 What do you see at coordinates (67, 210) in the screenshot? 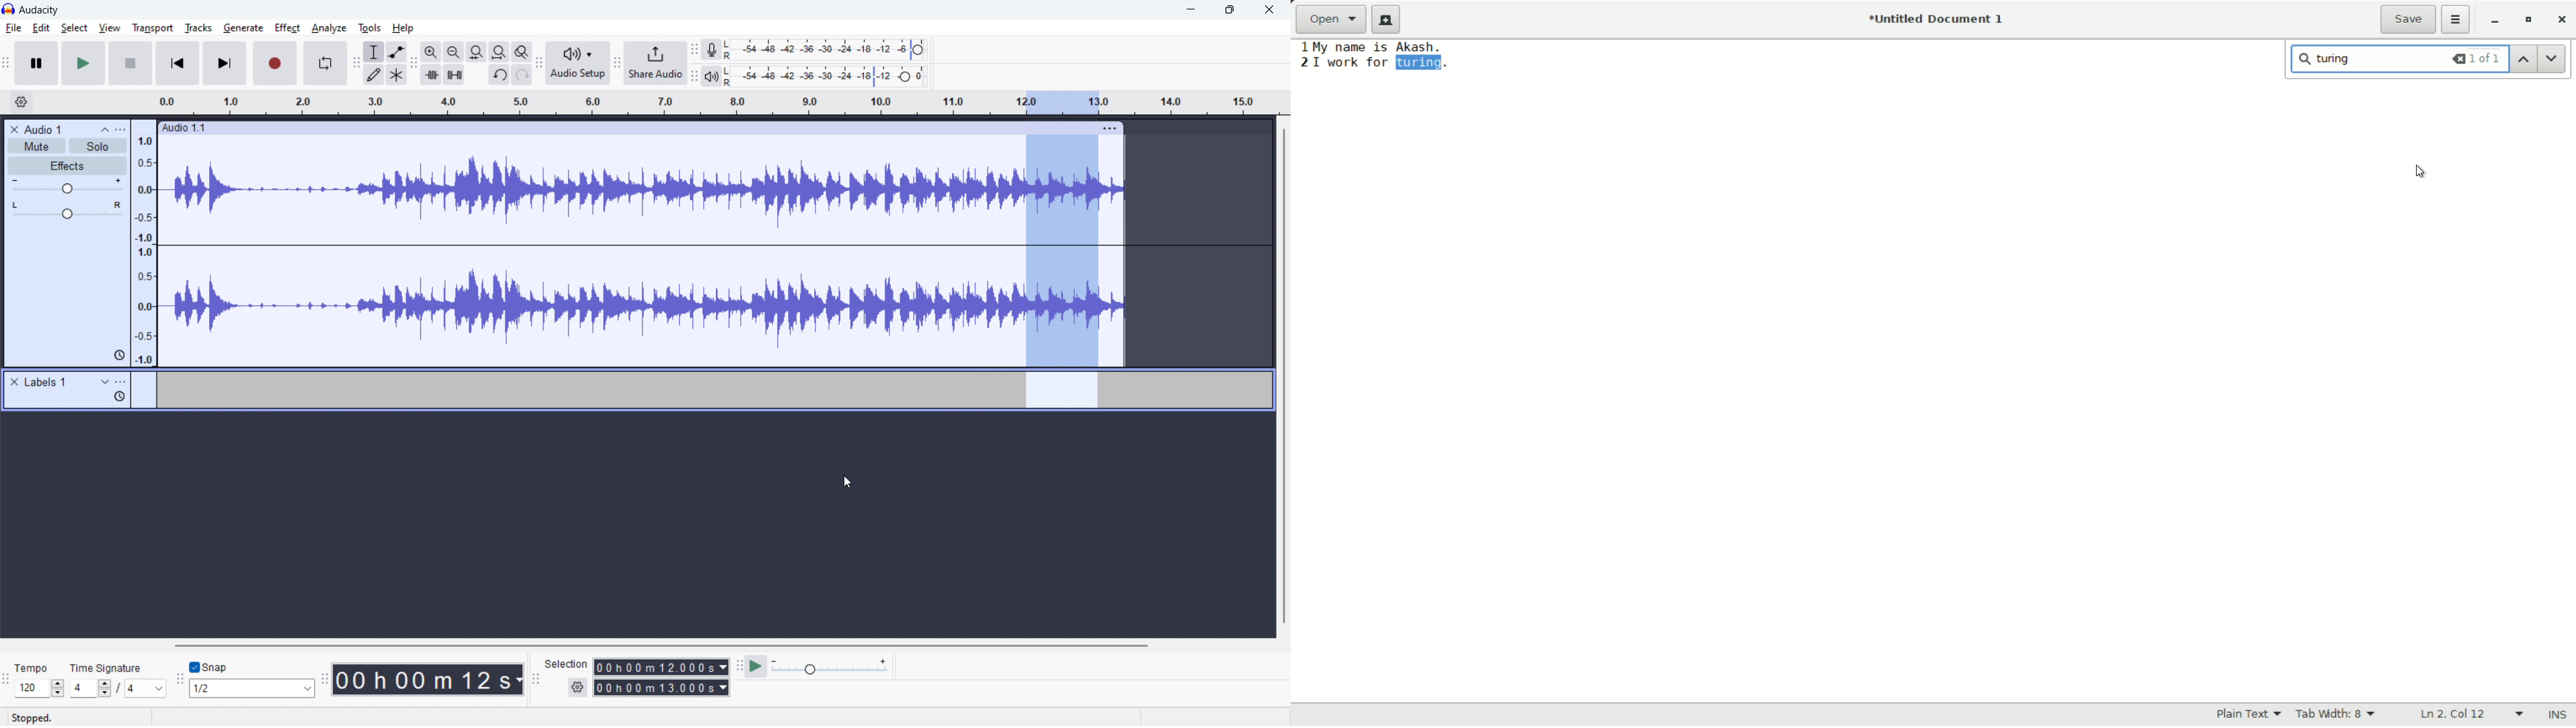
I see `pan` at bounding box center [67, 210].